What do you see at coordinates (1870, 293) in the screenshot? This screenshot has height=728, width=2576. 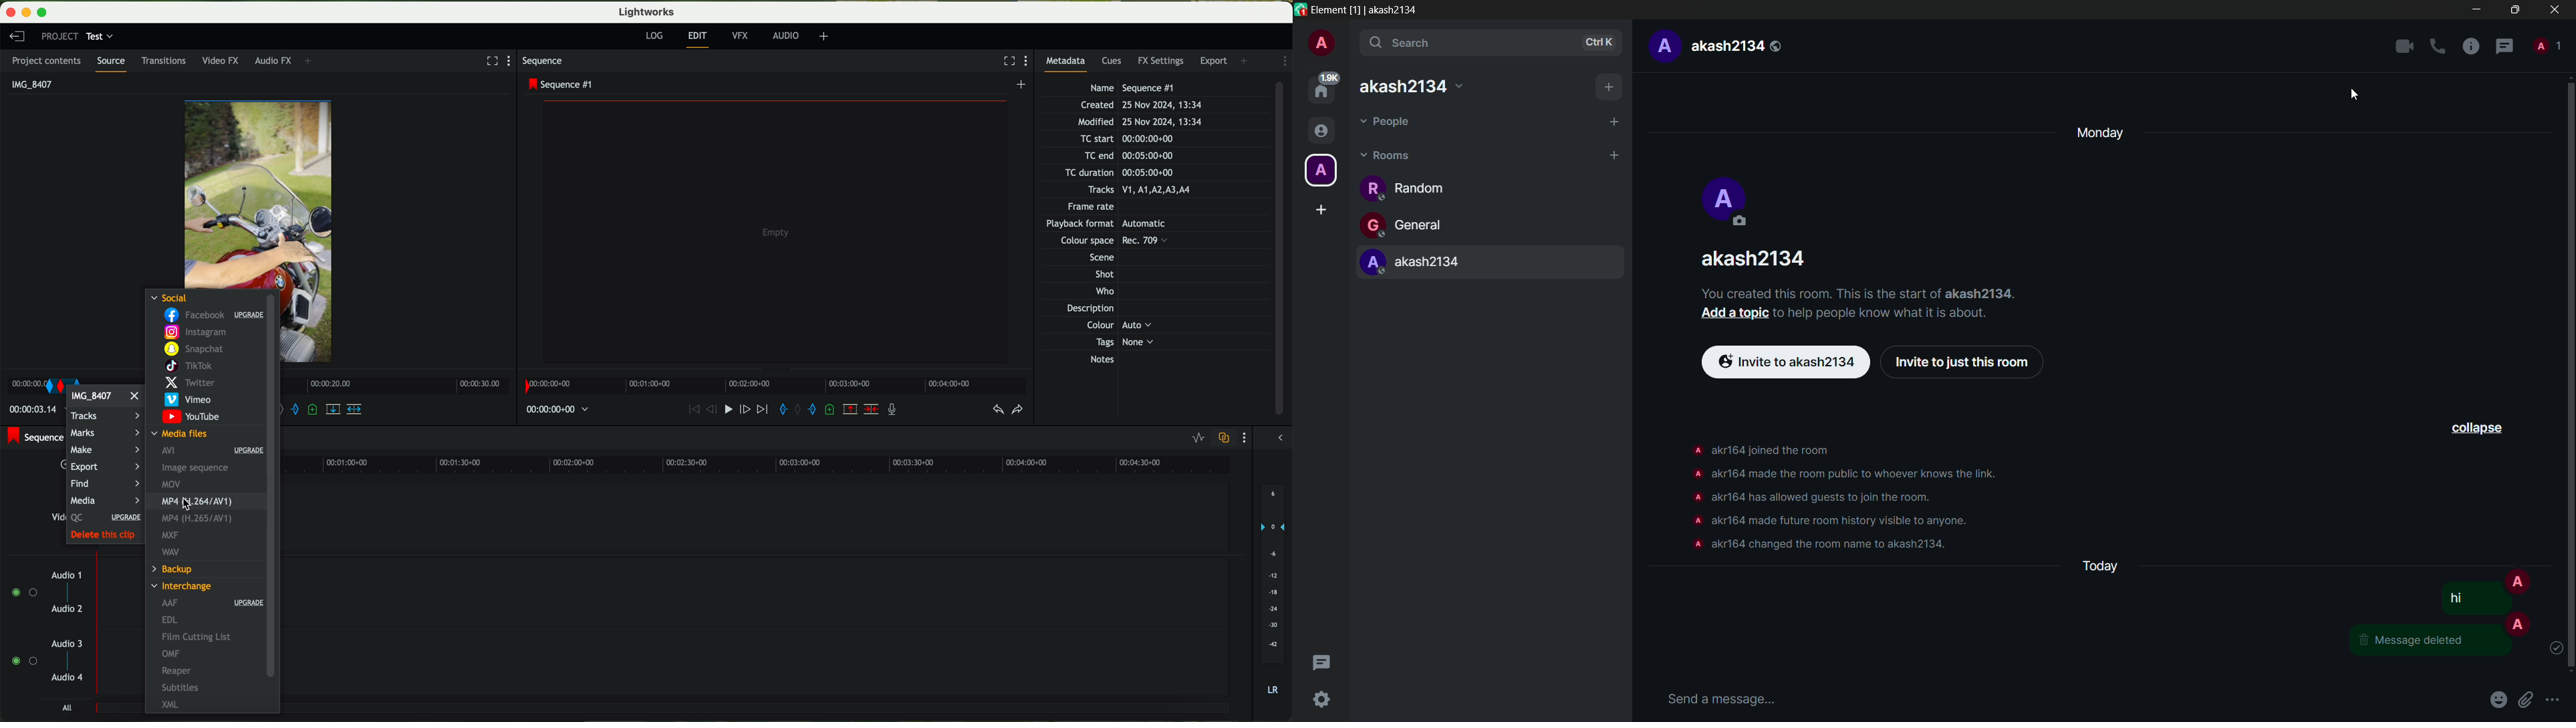 I see `You created this room. This is the start of akash2134.` at bounding box center [1870, 293].